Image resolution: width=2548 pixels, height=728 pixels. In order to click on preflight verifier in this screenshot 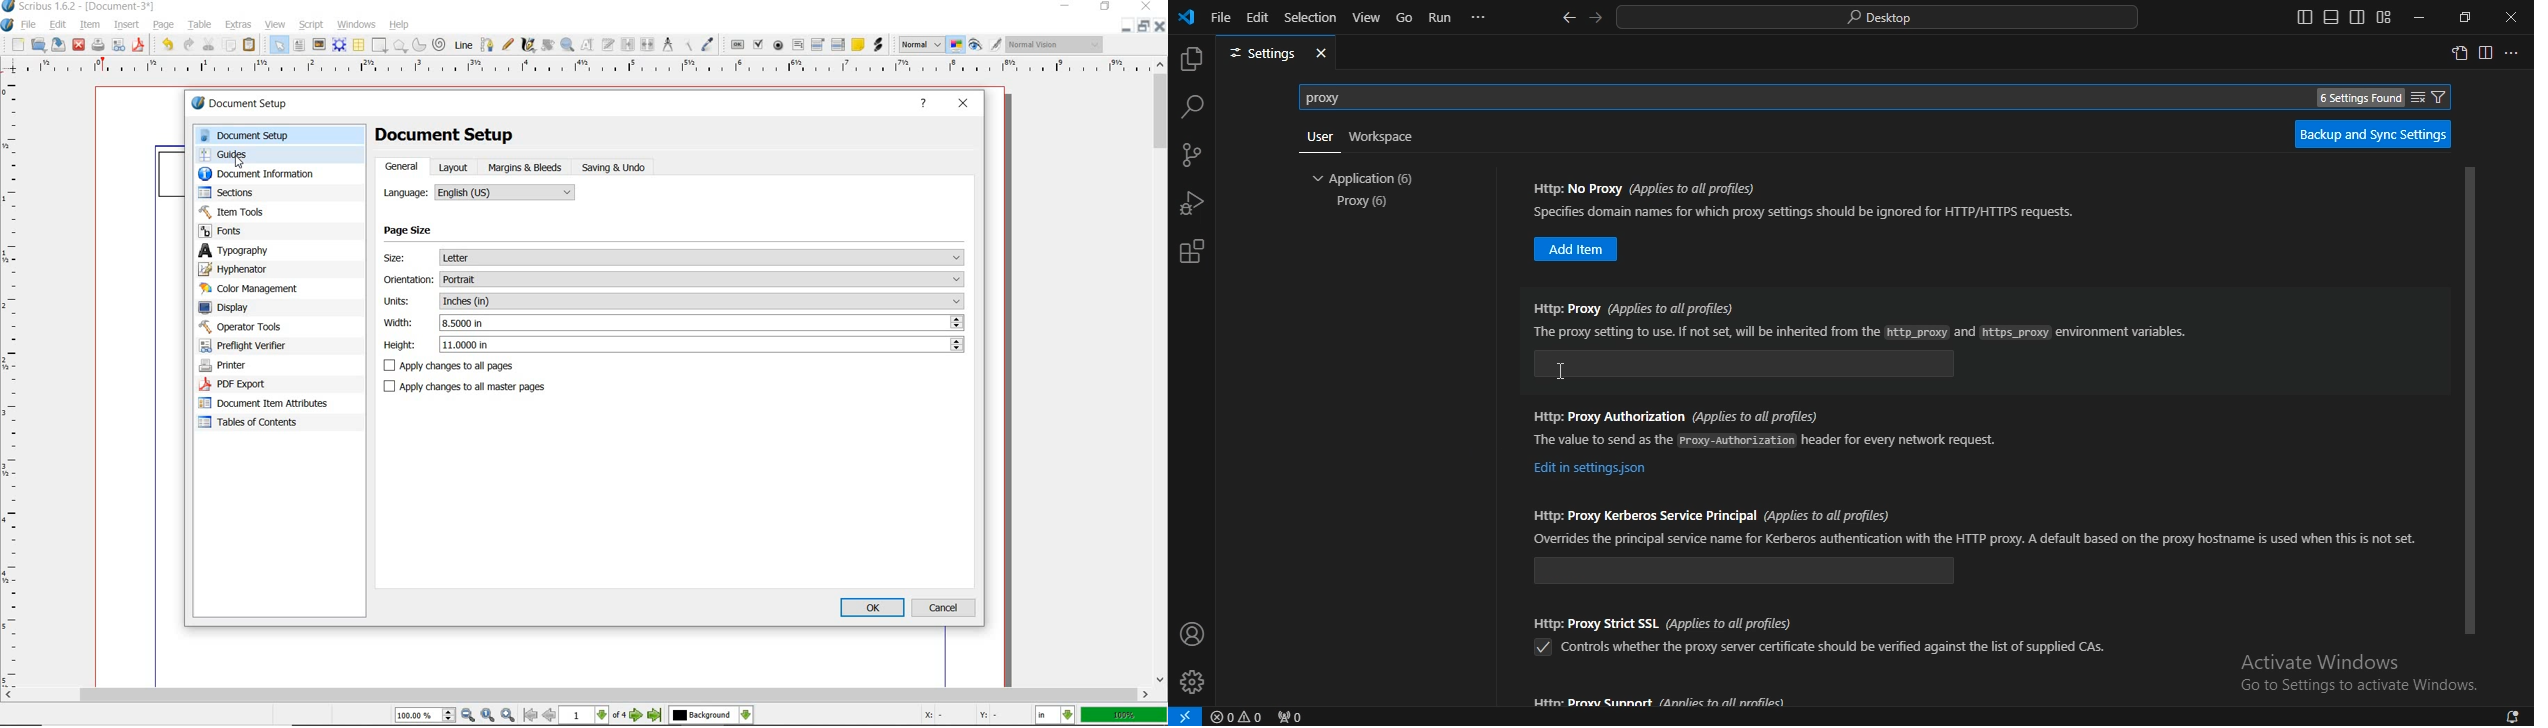, I will do `click(258, 346)`.